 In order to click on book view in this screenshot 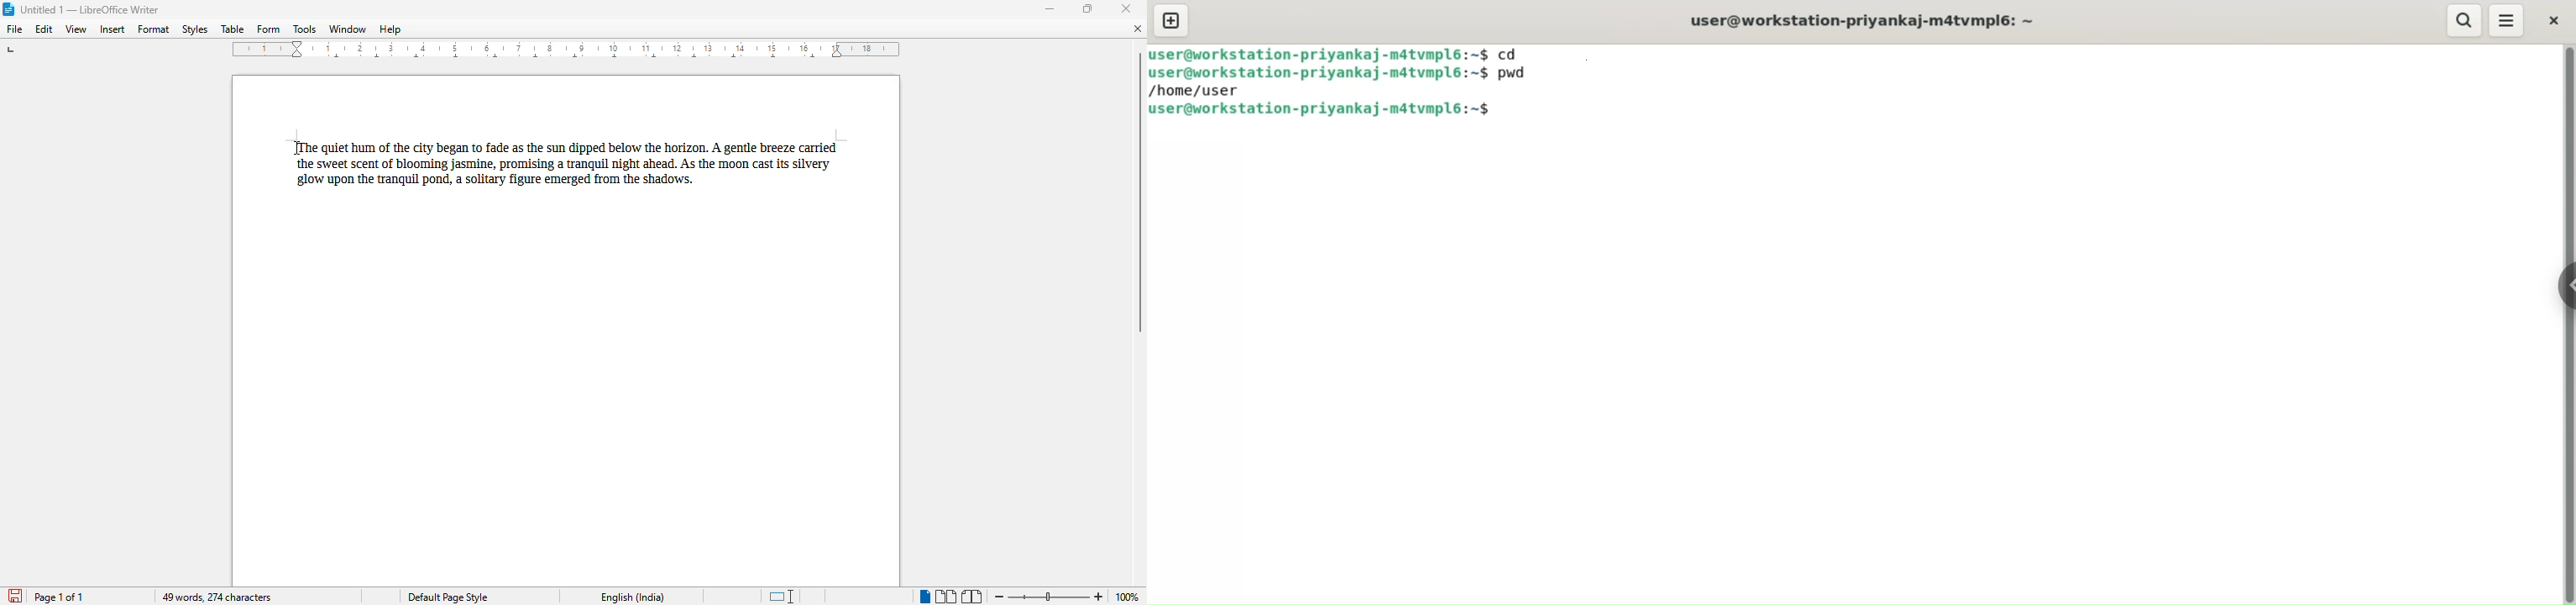, I will do `click(972, 597)`.